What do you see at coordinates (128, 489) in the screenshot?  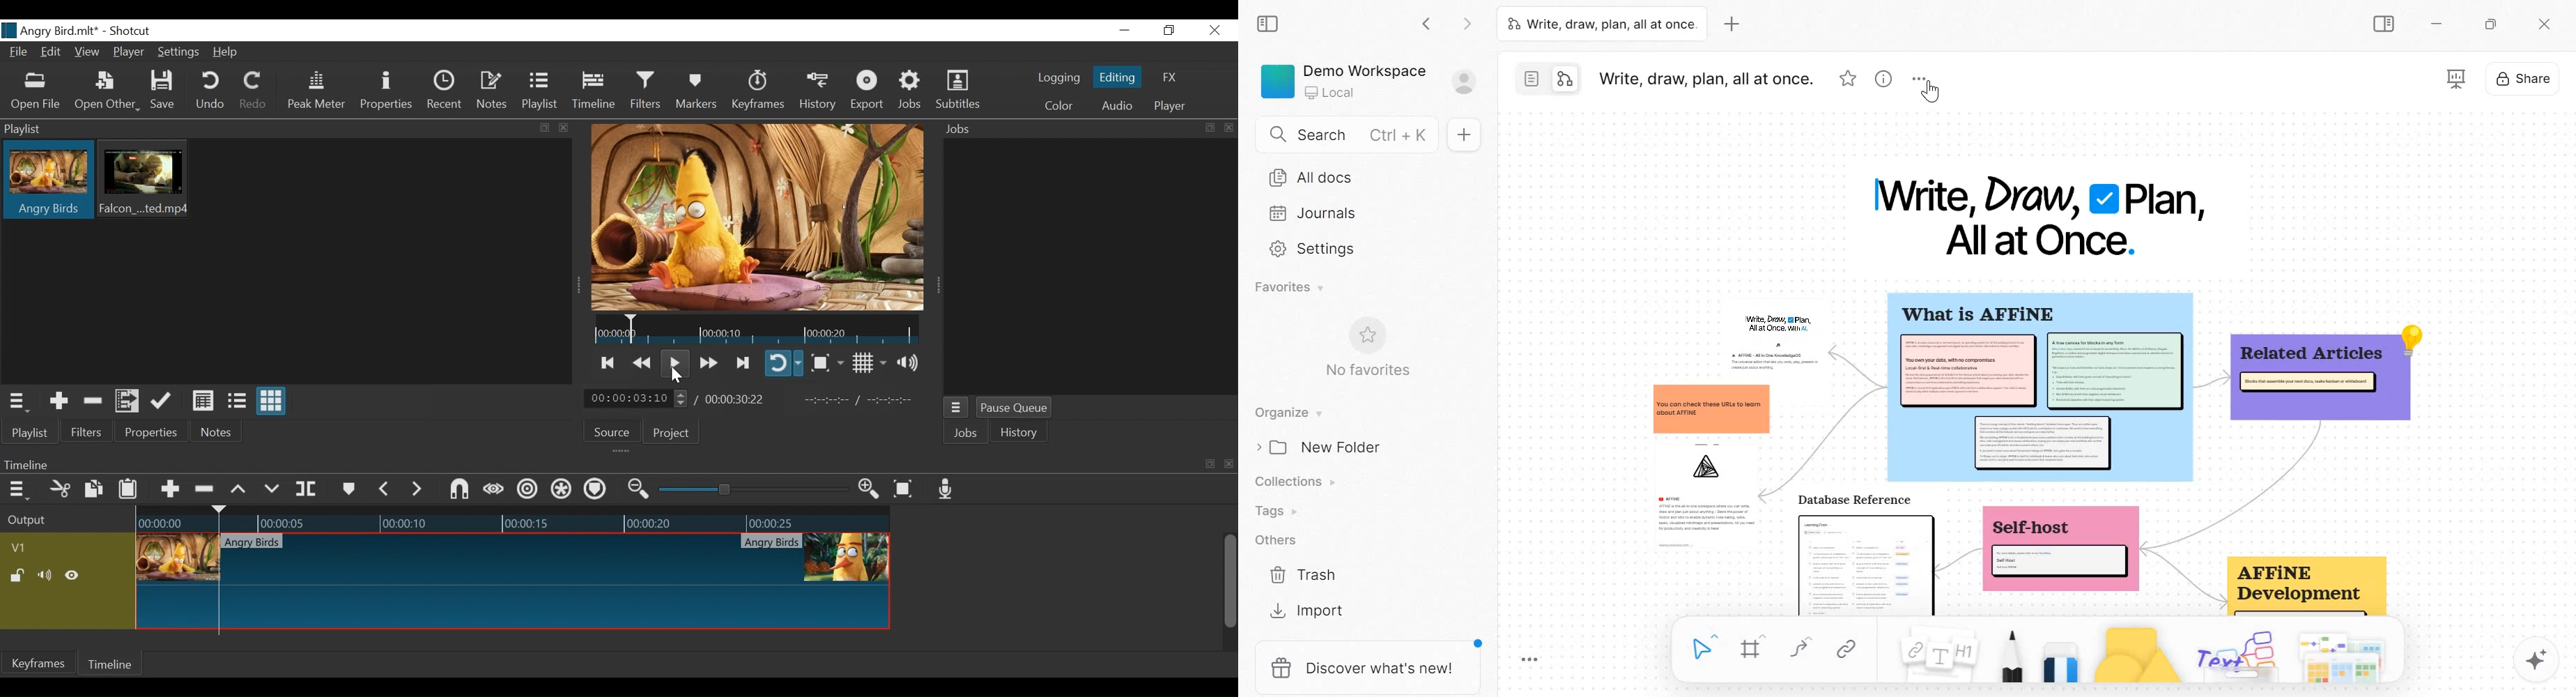 I see `Paste` at bounding box center [128, 489].